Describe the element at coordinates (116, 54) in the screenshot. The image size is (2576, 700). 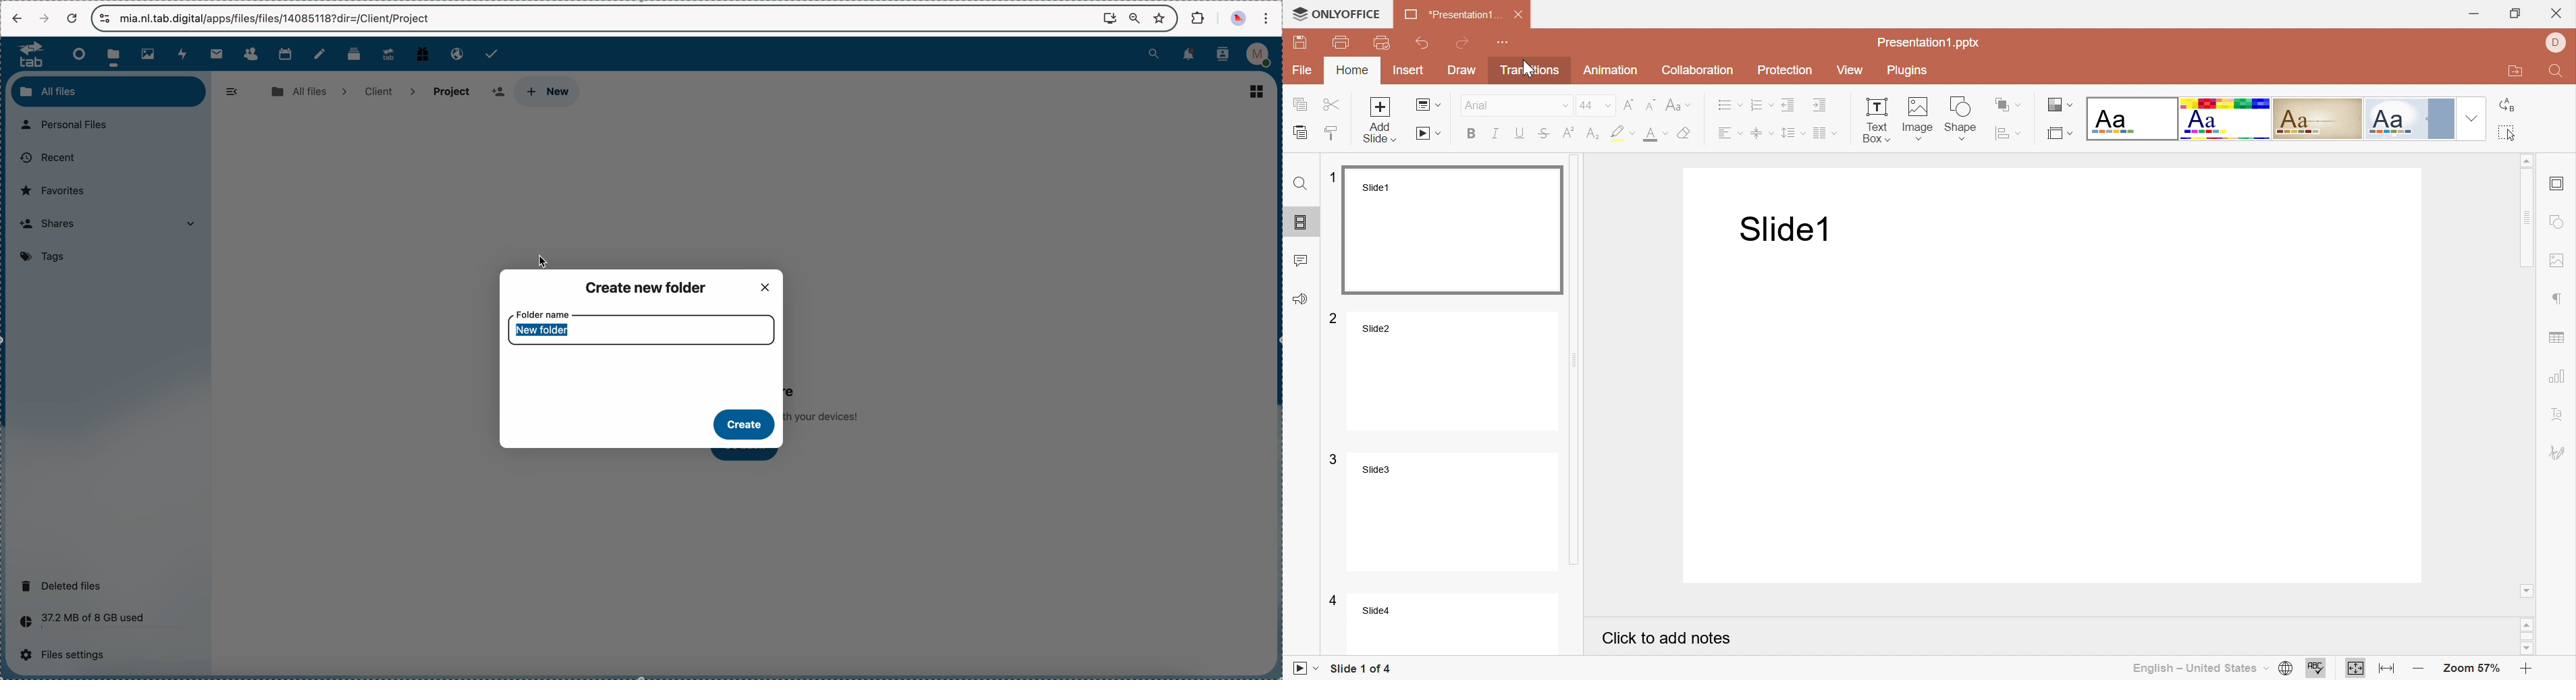
I see `click on files` at that location.